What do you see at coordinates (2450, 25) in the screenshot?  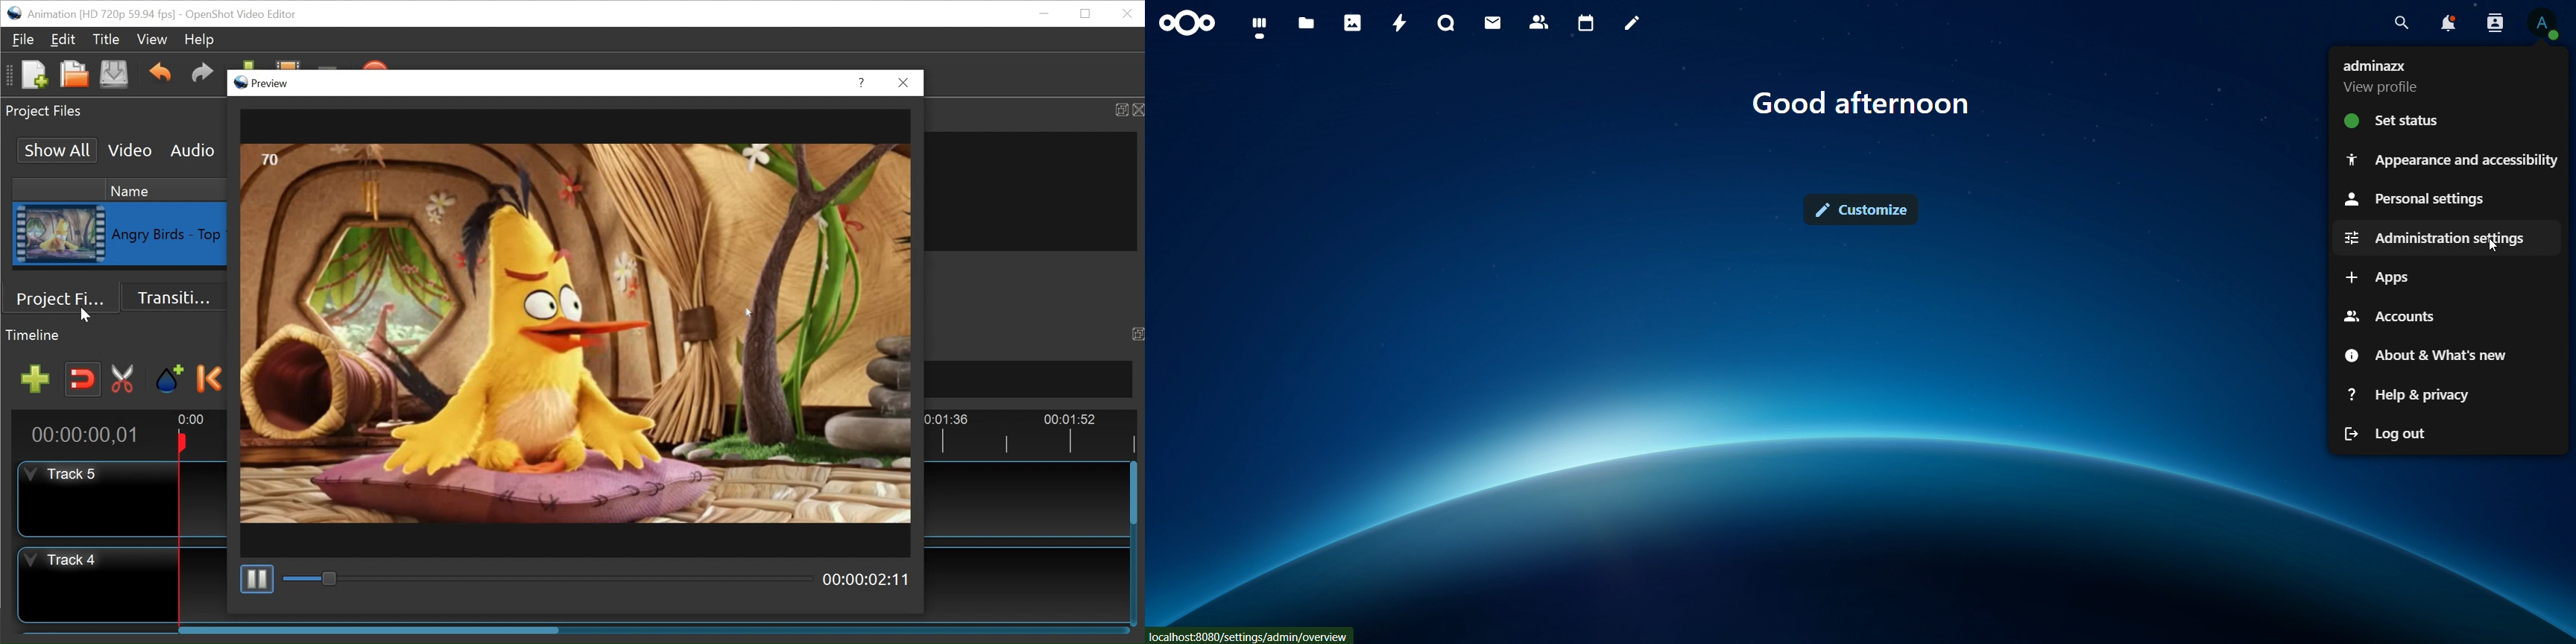 I see `notifications` at bounding box center [2450, 25].